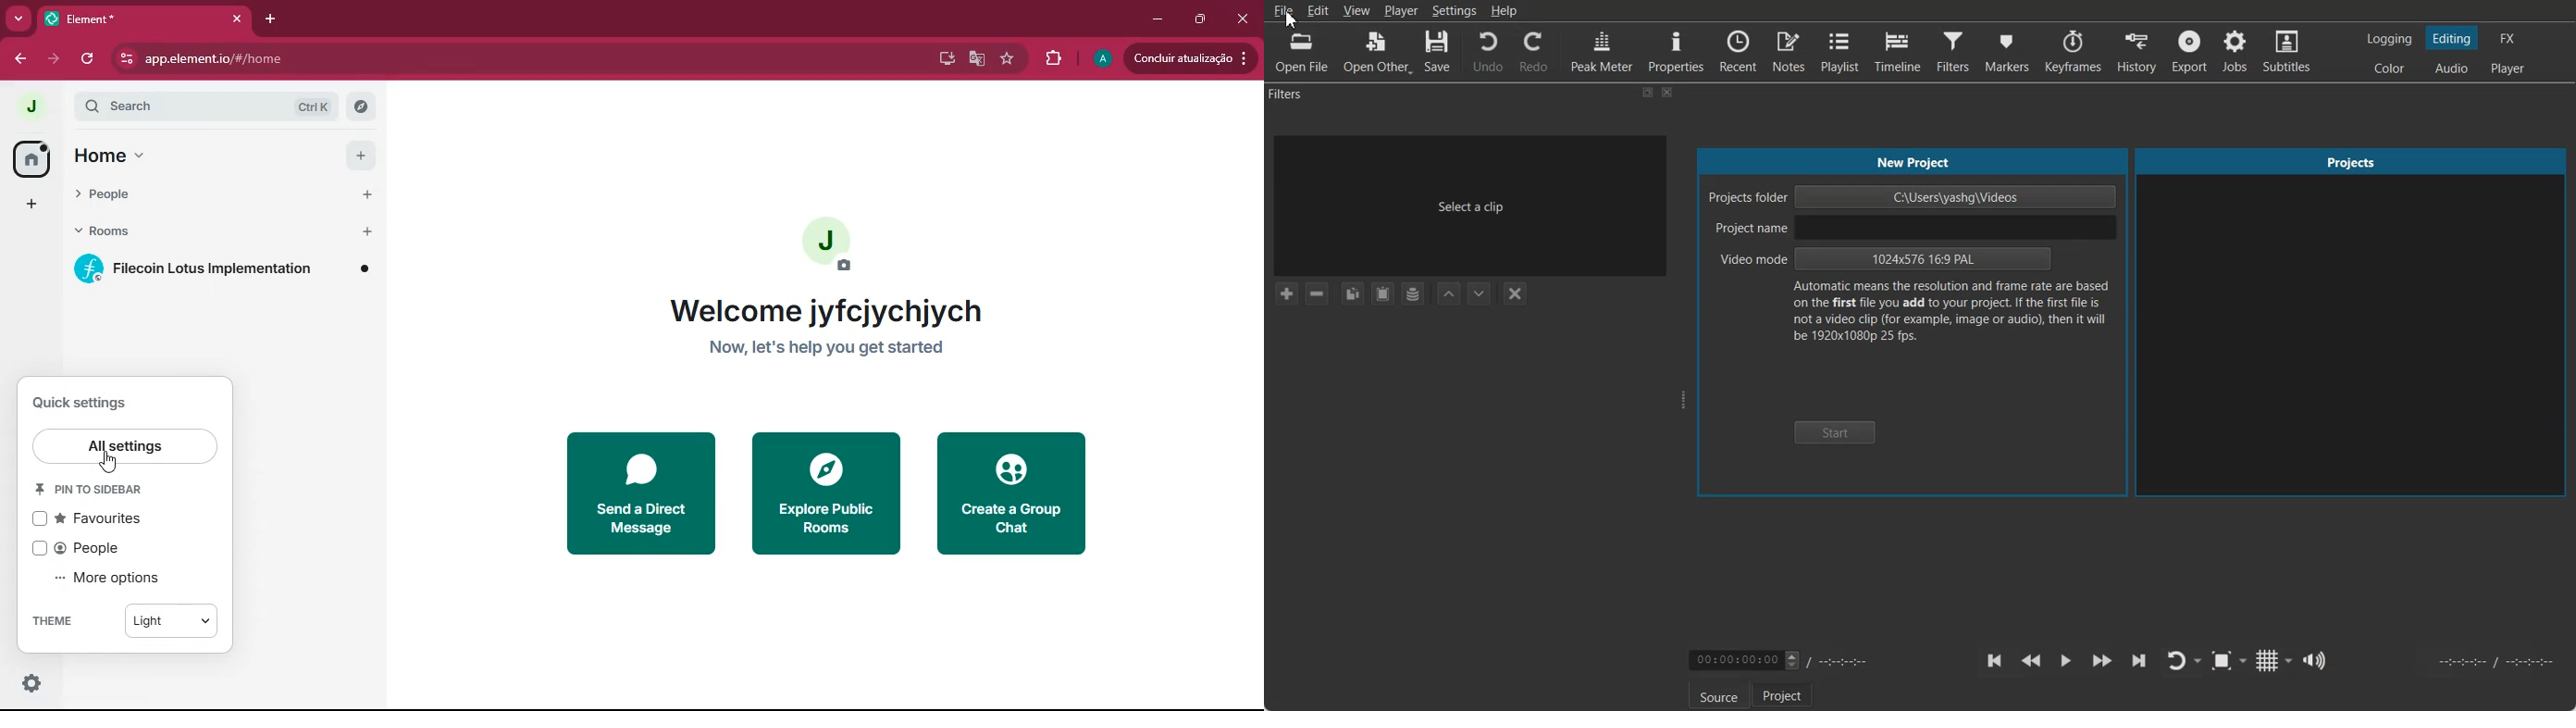 The height and width of the screenshot is (728, 2576). Describe the element at coordinates (2453, 38) in the screenshot. I see `Switch to the Editing layout` at that location.